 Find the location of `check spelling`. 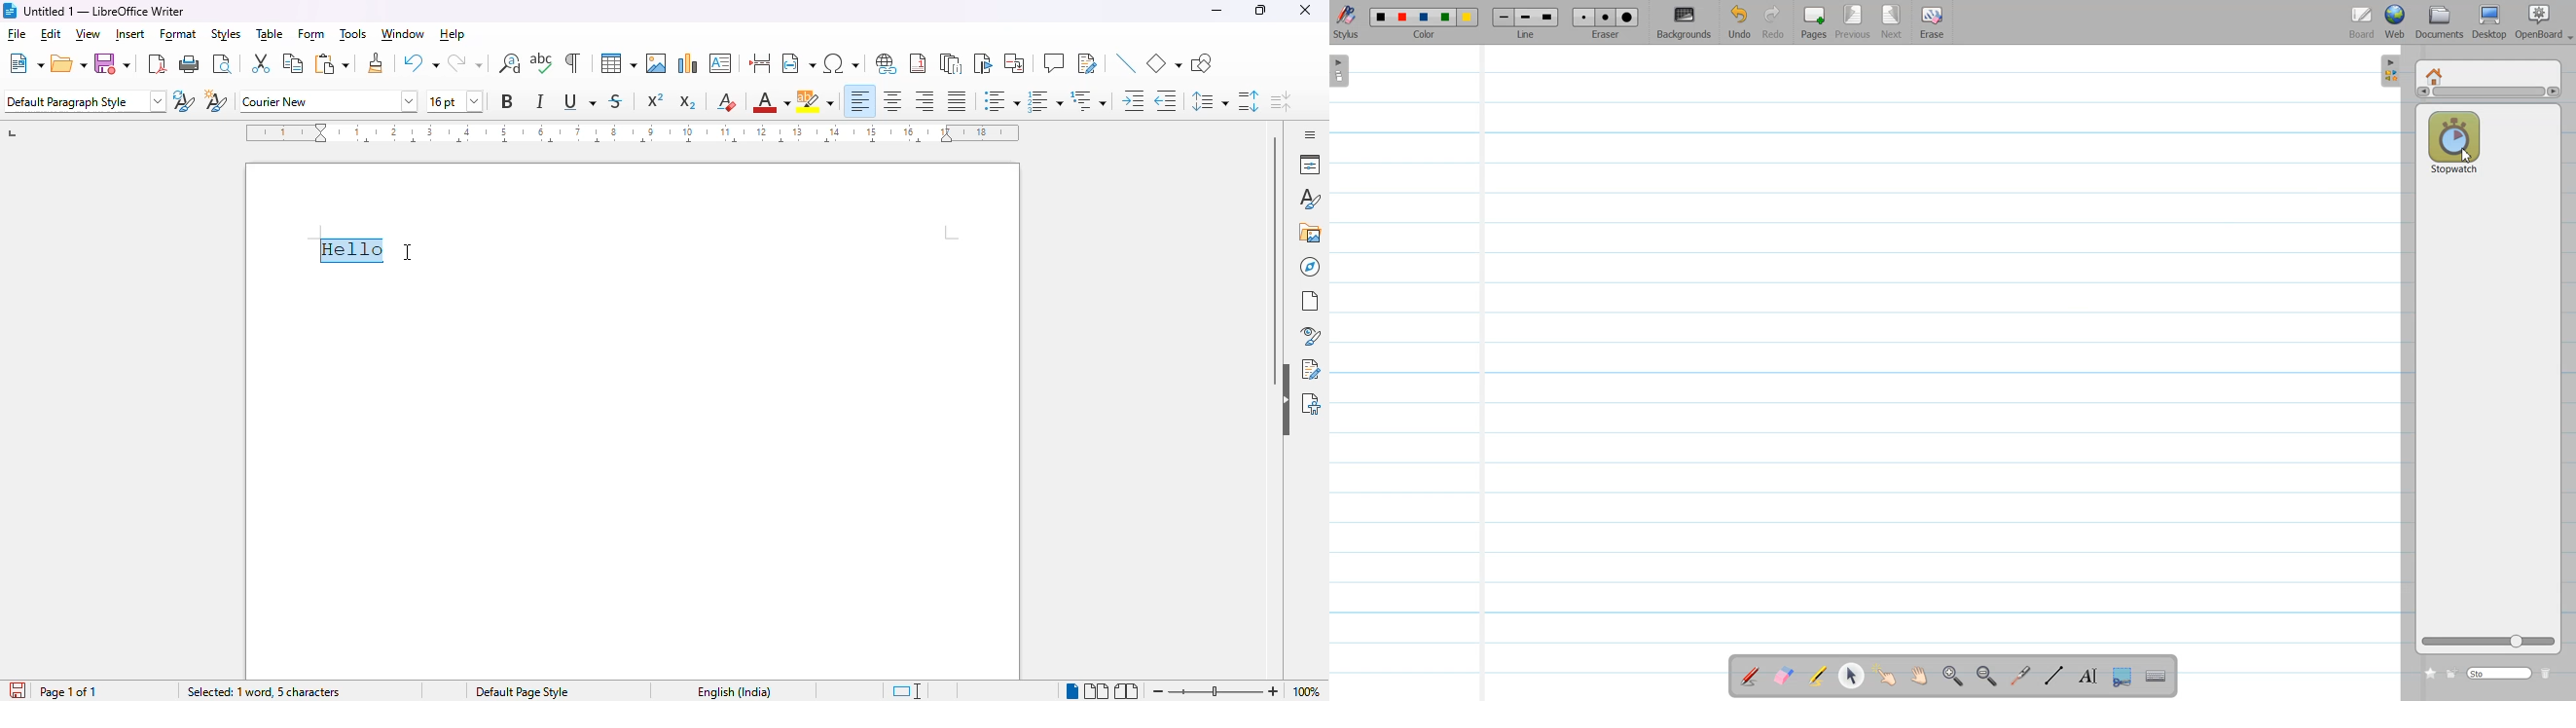

check spelling is located at coordinates (542, 62).